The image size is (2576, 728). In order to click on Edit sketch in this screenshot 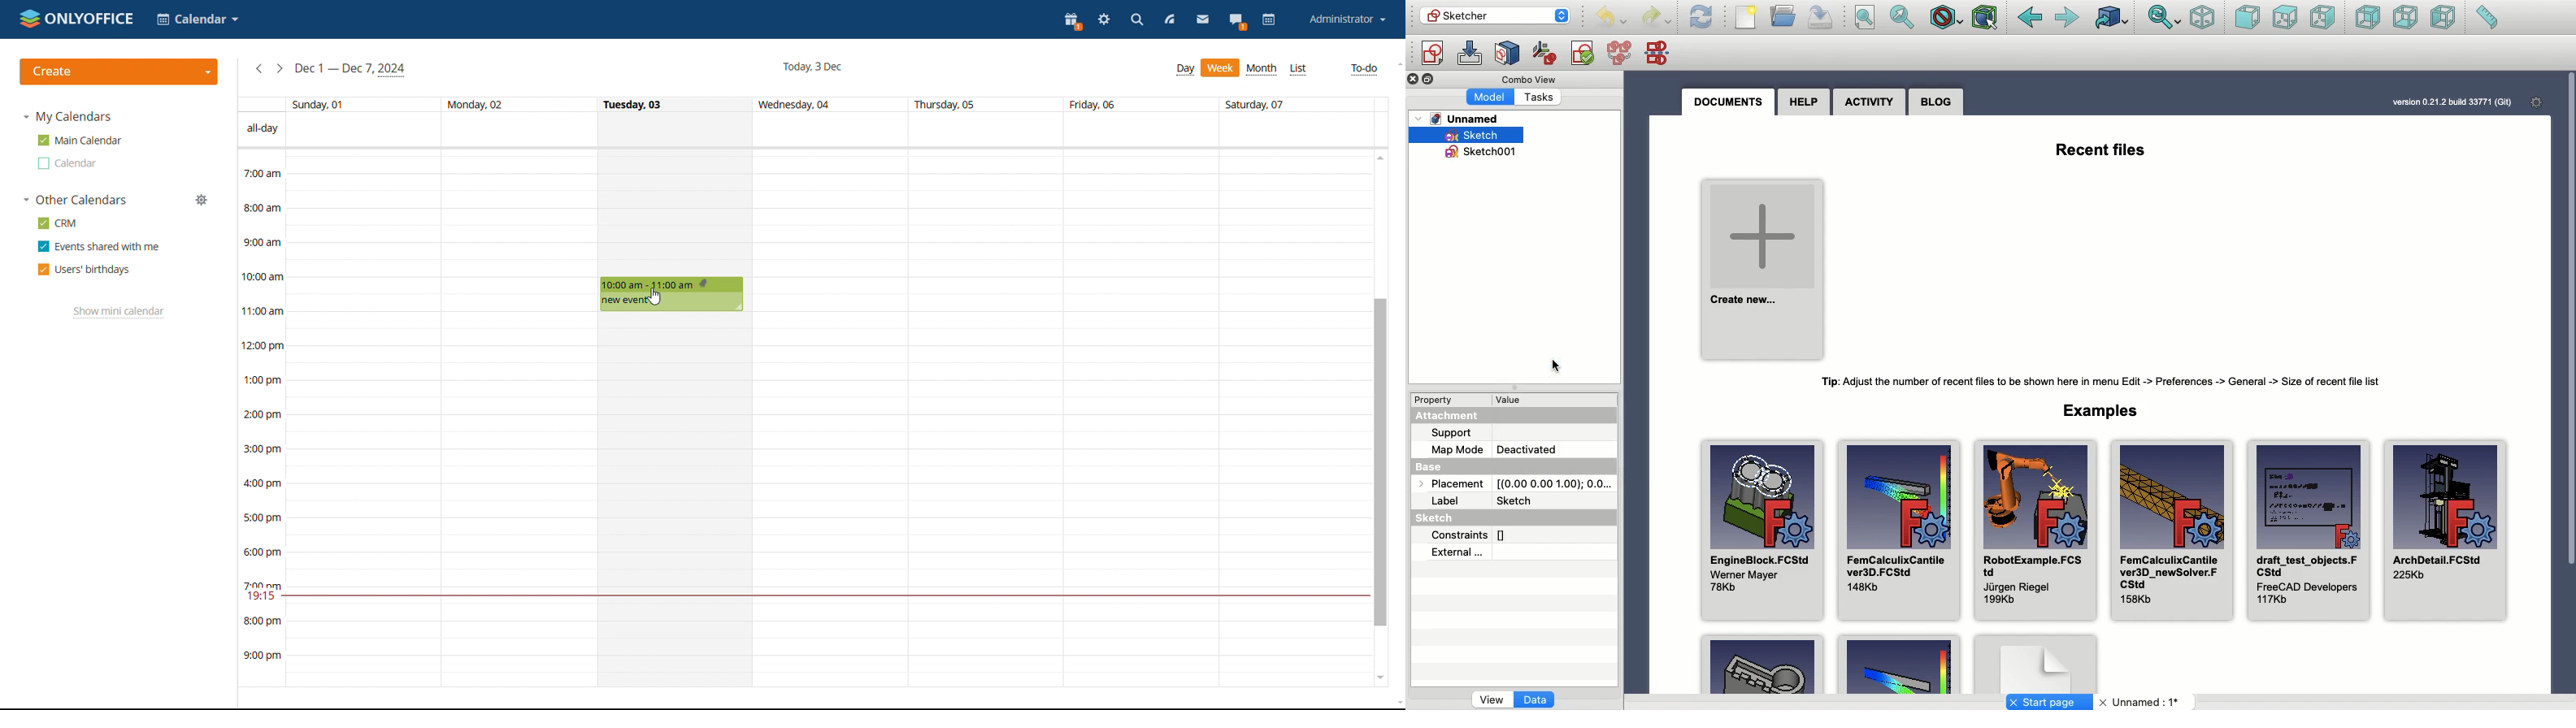, I will do `click(1470, 54)`.